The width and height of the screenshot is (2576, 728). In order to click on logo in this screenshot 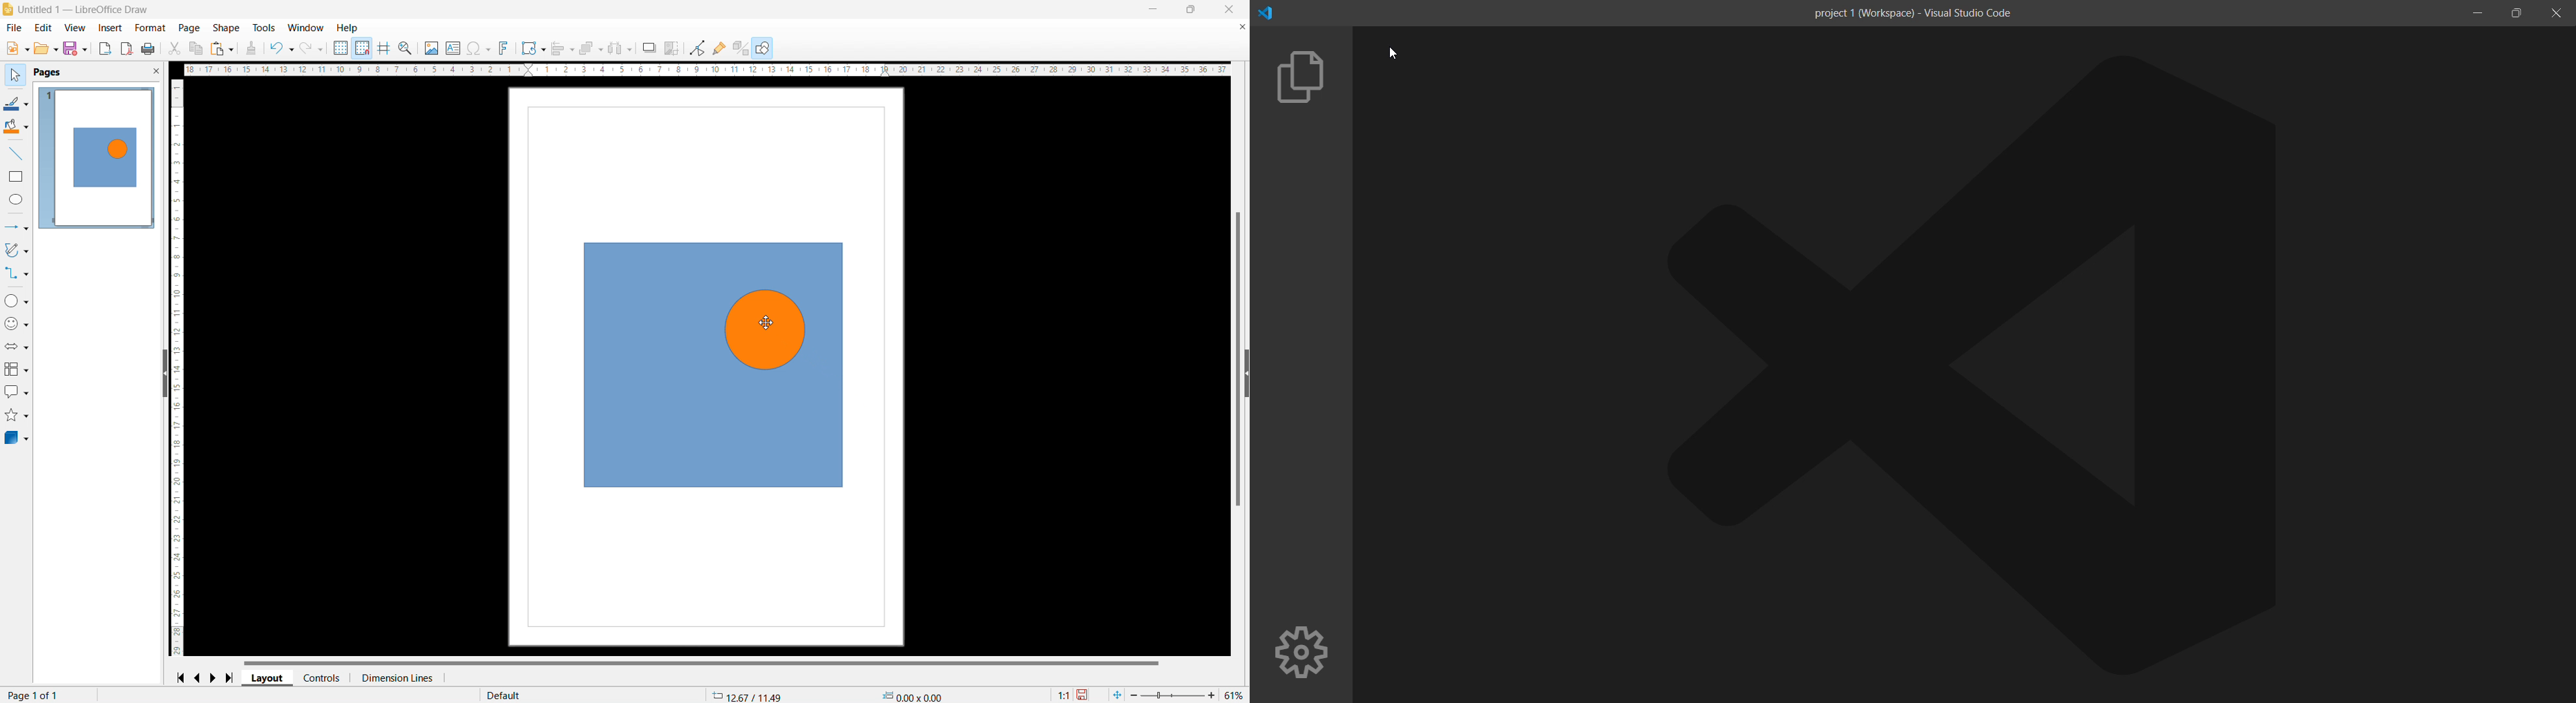, I will do `click(9, 9)`.